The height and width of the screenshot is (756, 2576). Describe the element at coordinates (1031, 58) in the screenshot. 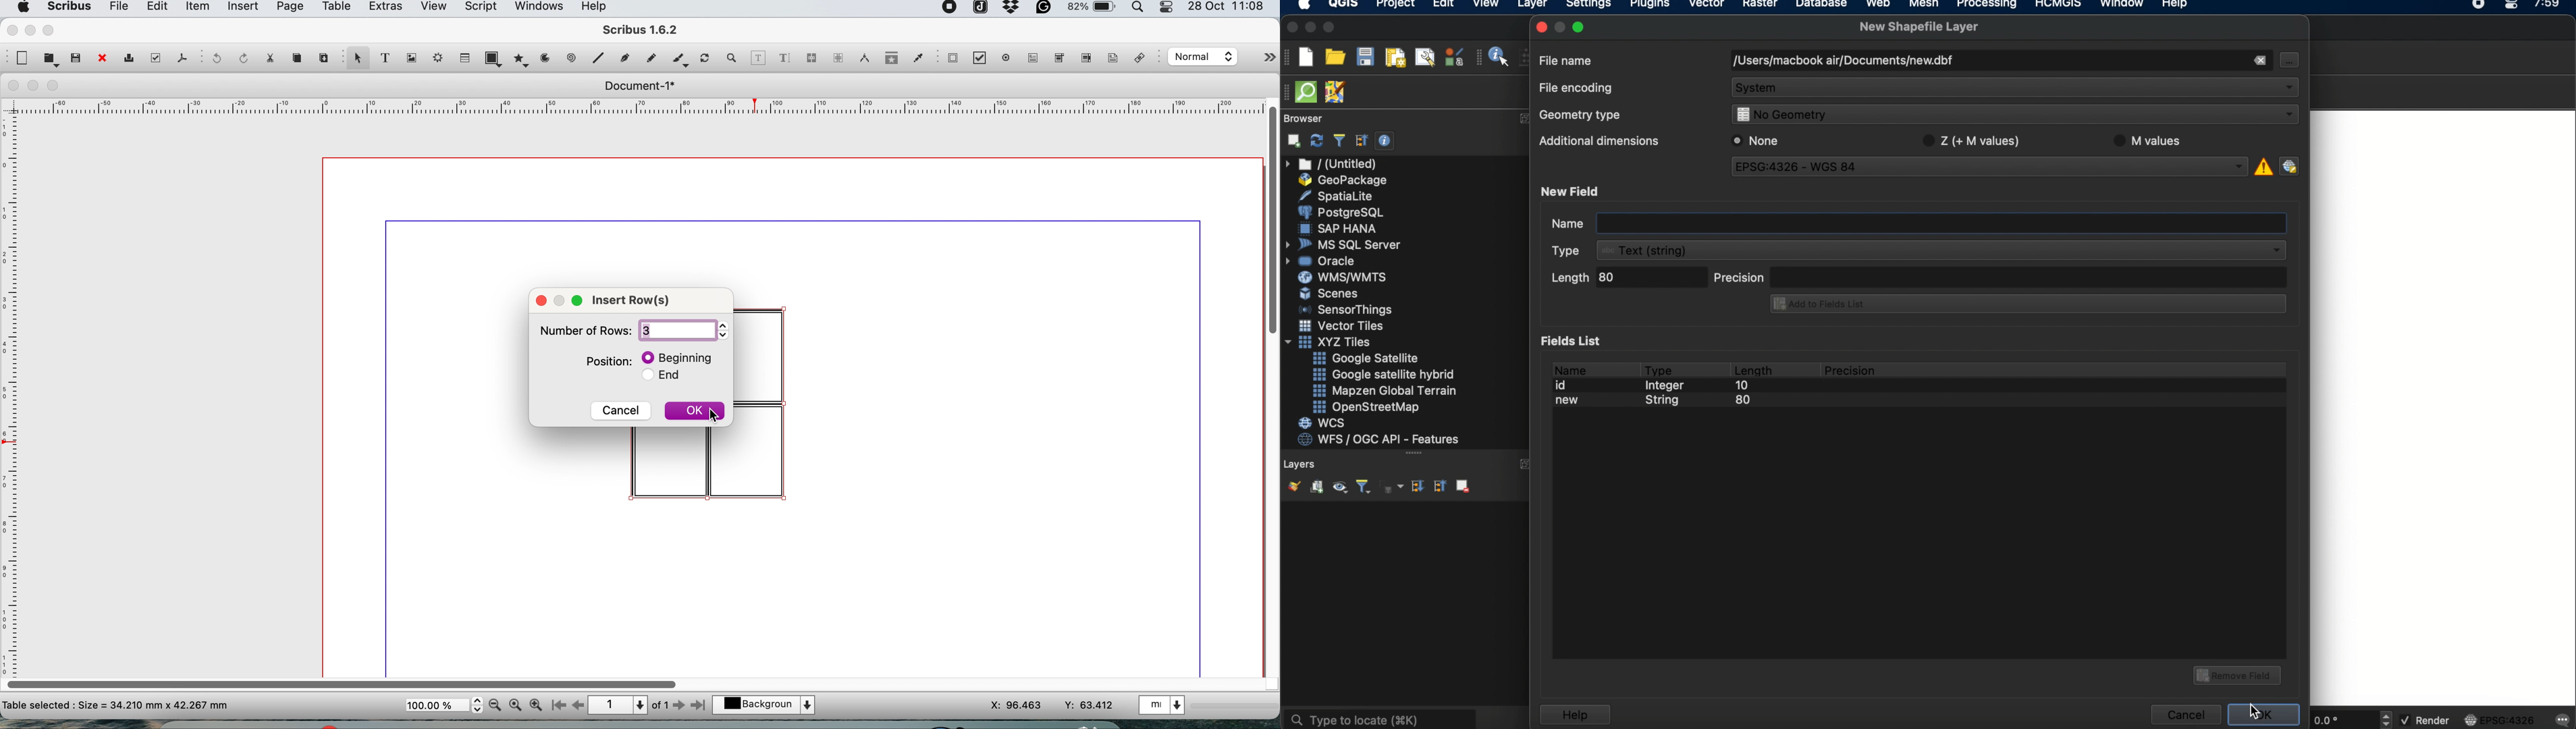

I see `pdf text field` at that location.